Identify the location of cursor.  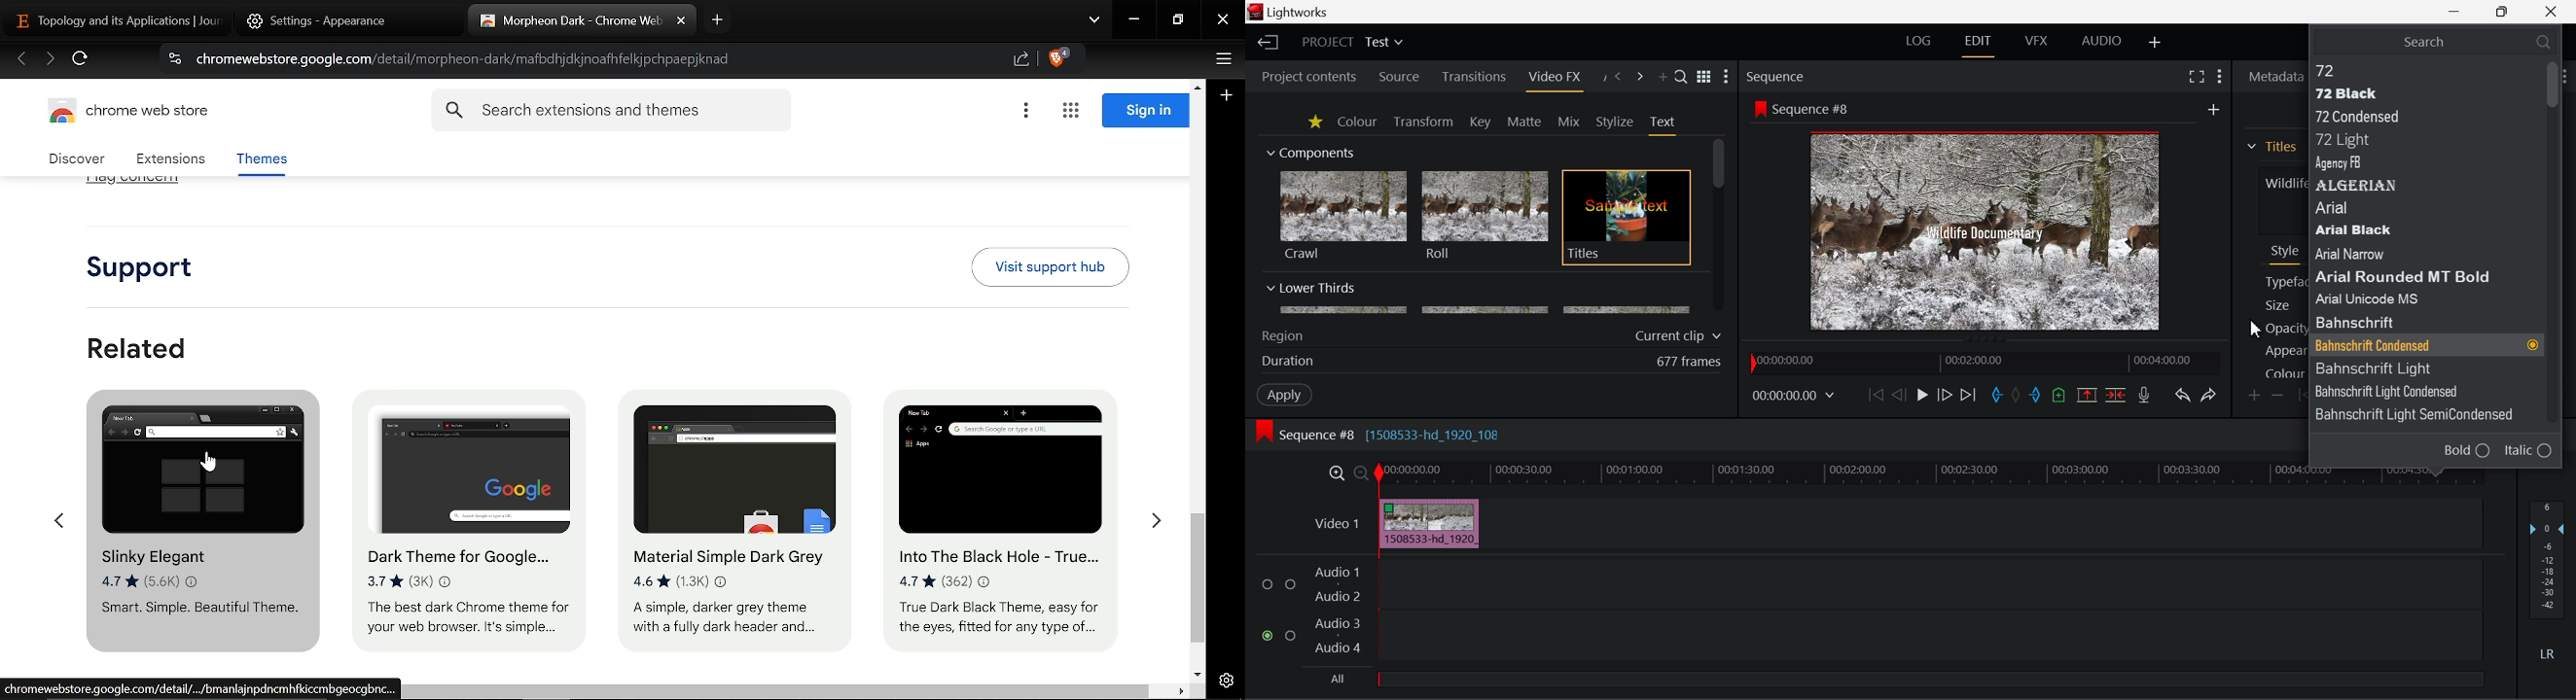
(2254, 331).